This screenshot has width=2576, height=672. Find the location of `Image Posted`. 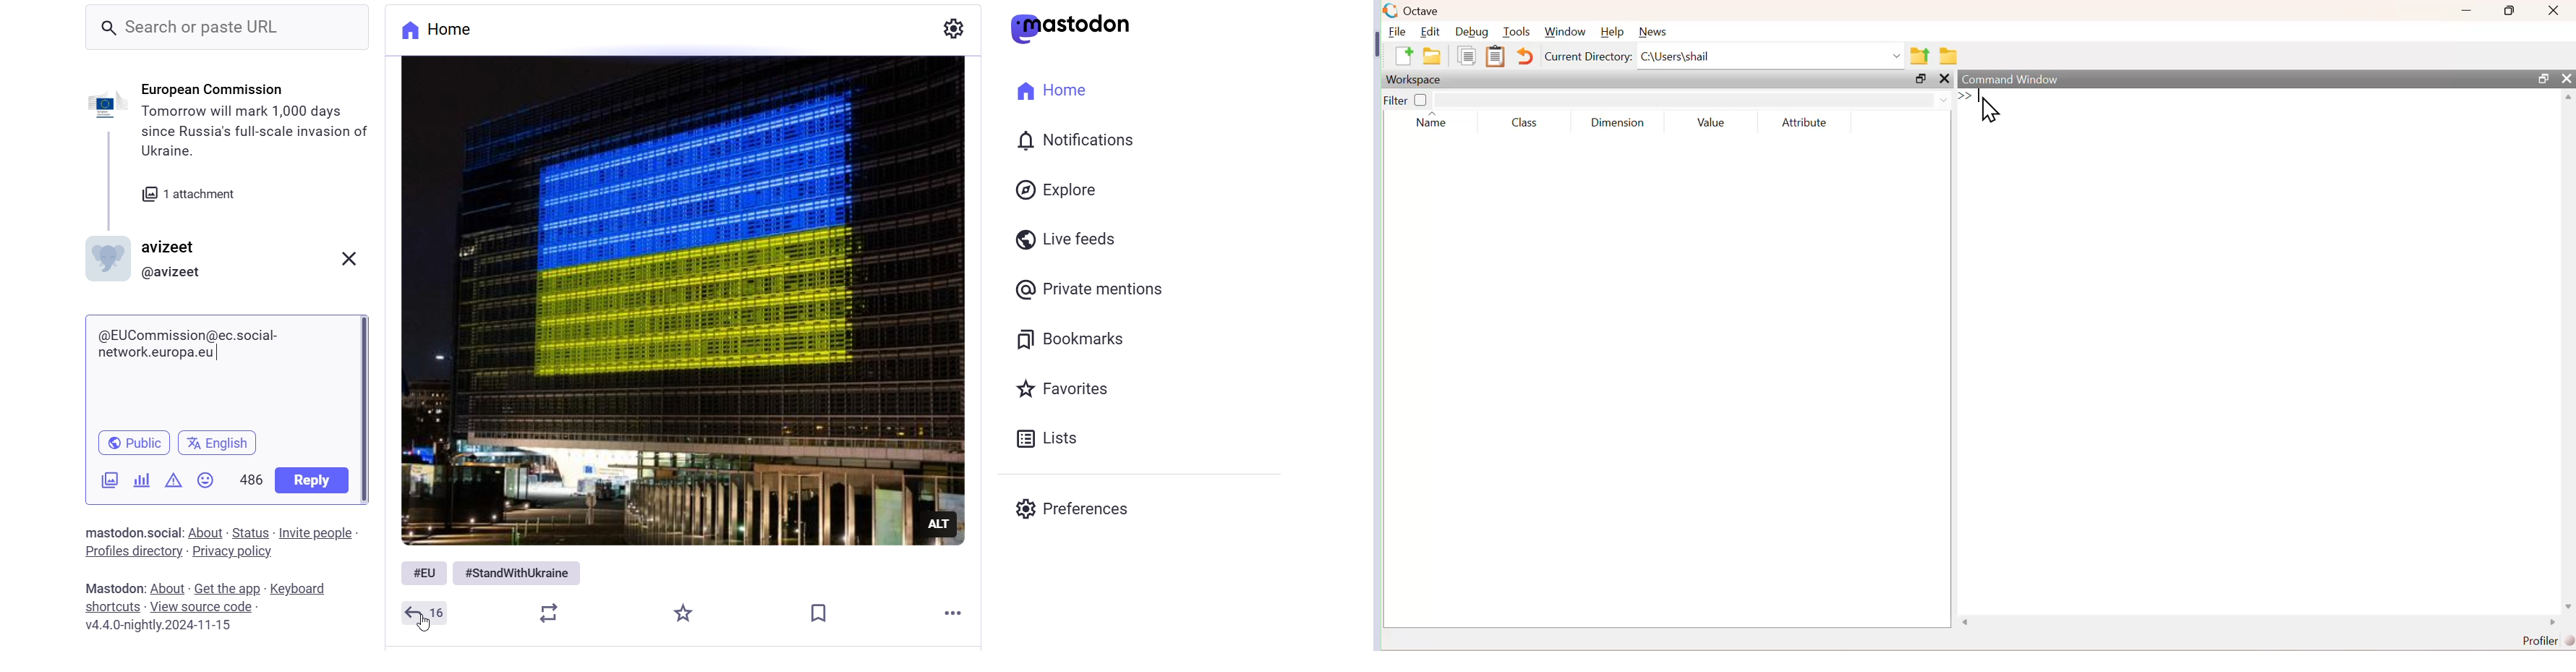

Image Posted is located at coordinates (675, 301).